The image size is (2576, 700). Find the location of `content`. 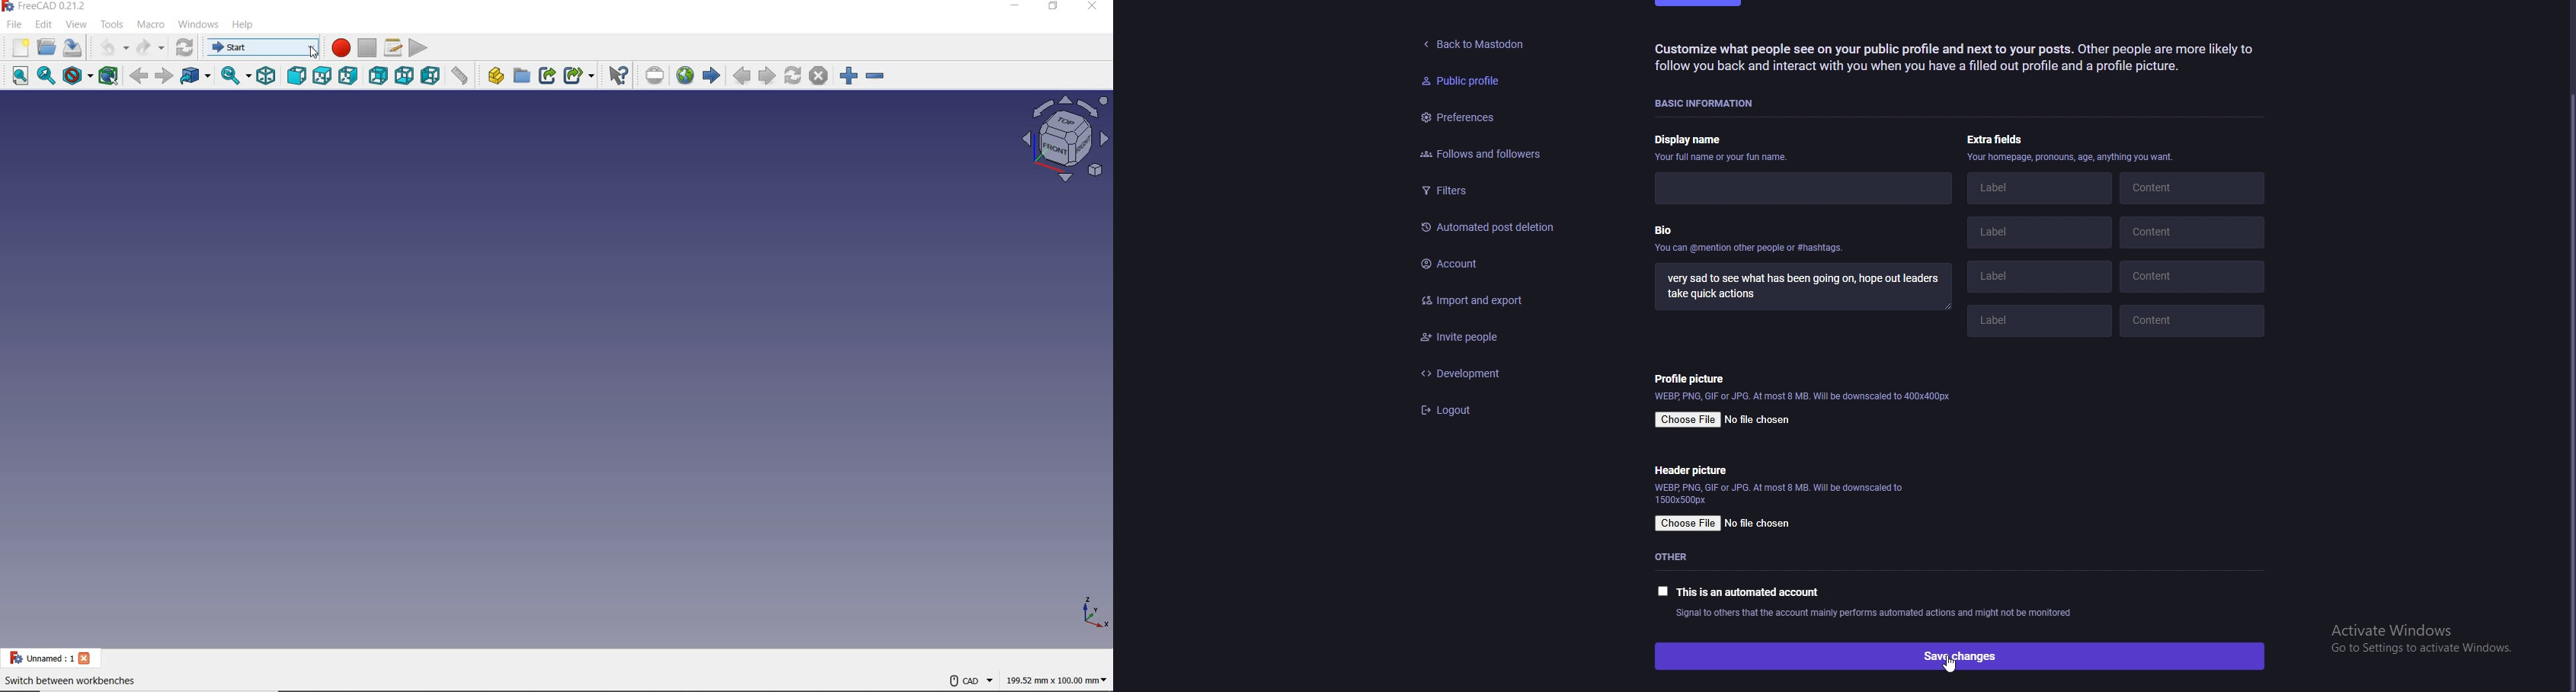

content is located at coordinates (2194, 191).